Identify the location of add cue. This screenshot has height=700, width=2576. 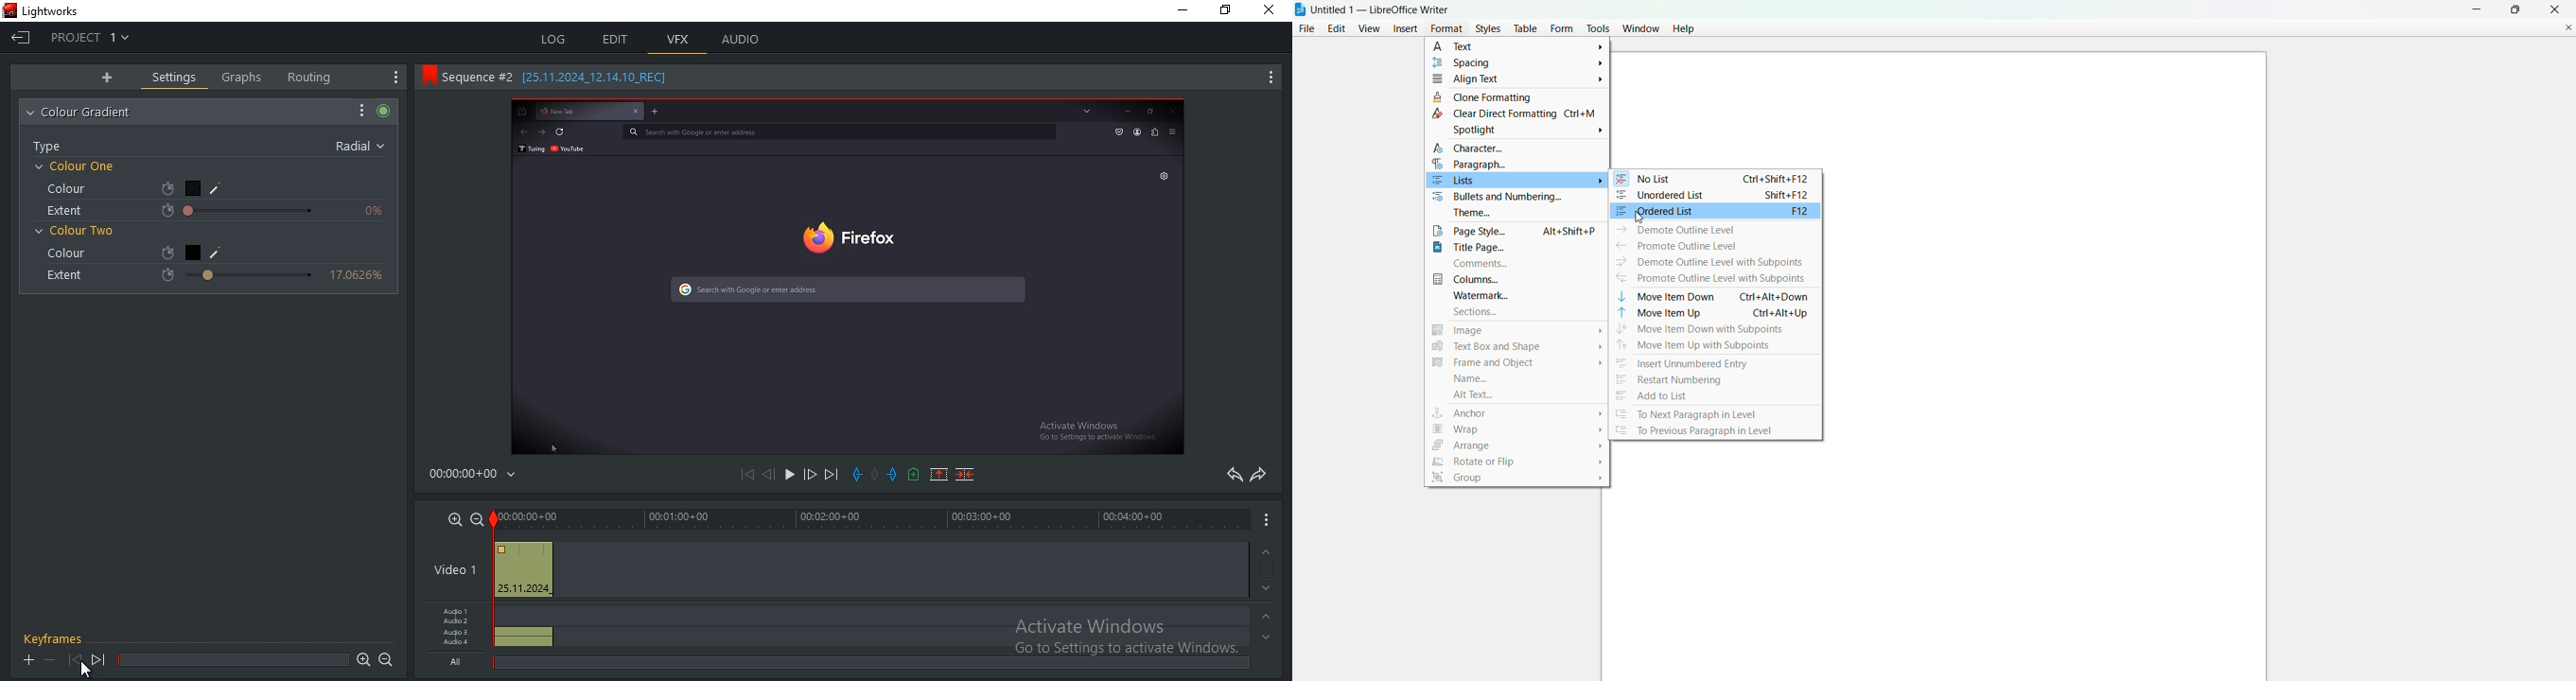
(913, 475).